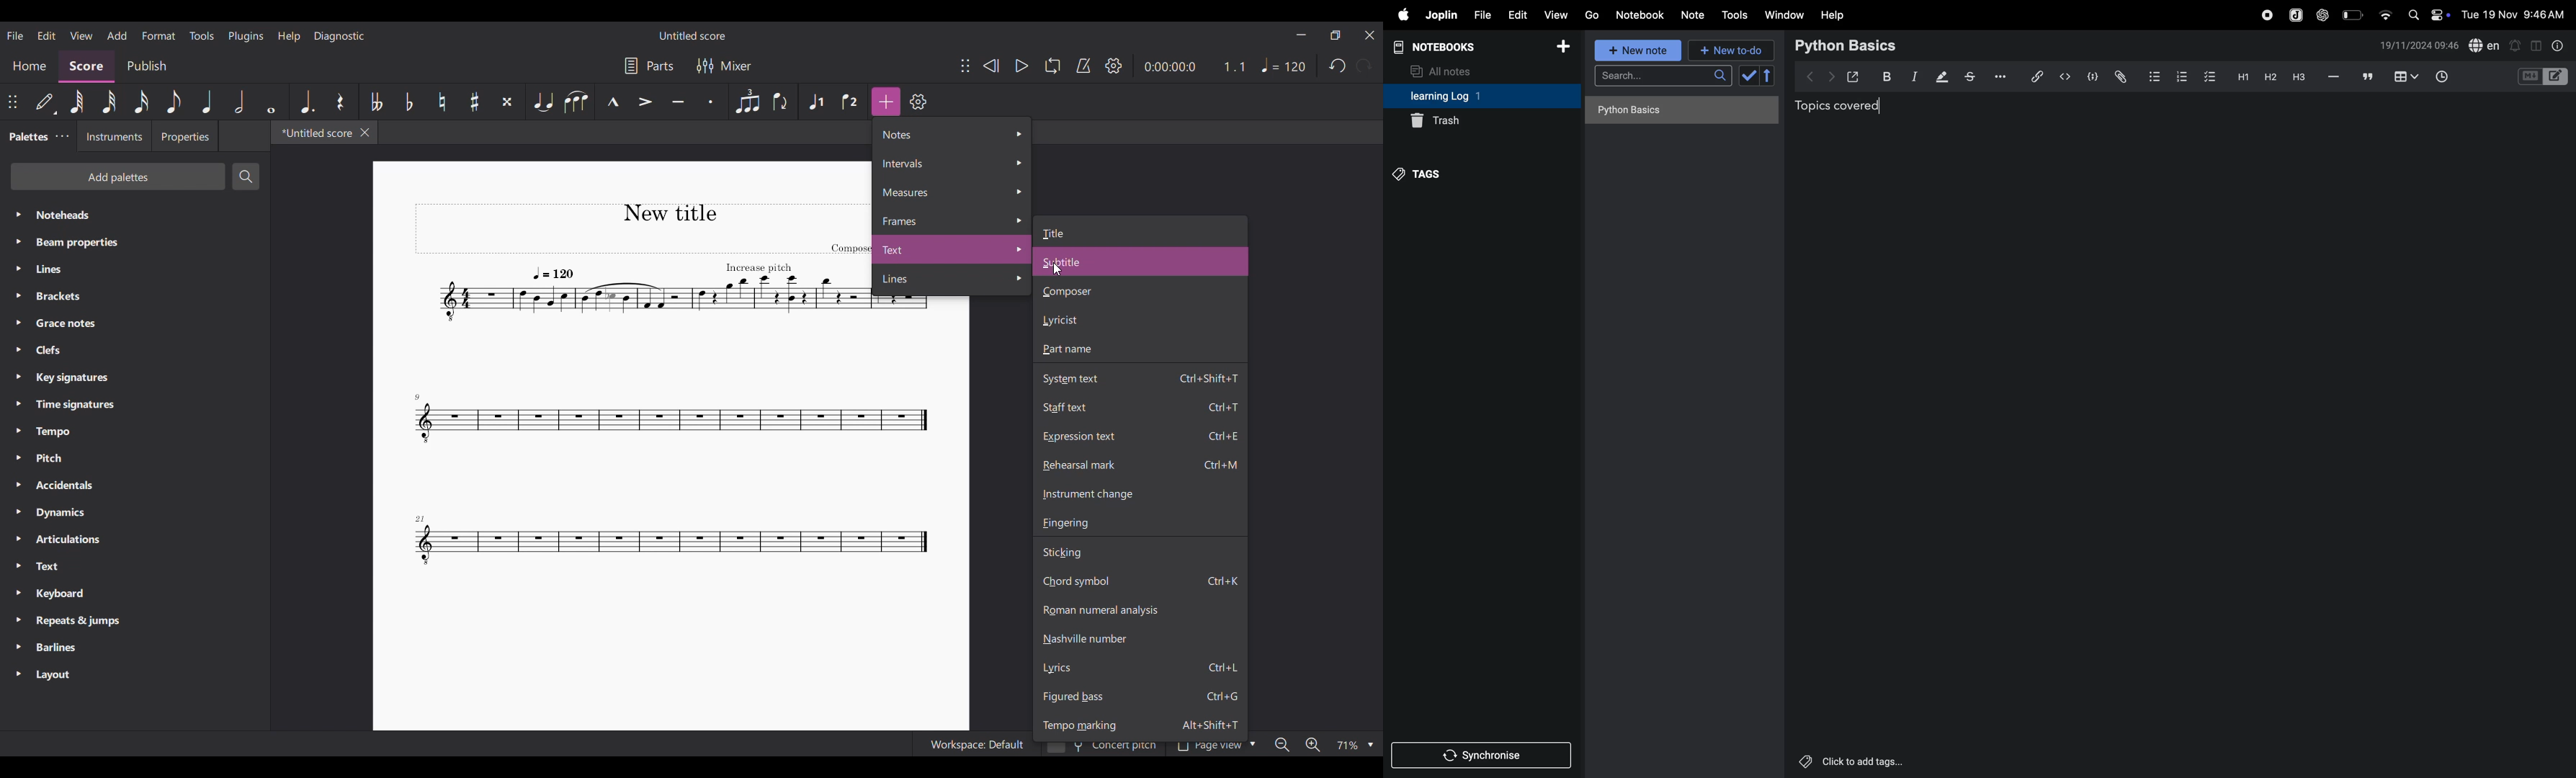  Describe the element at coordinates (1831, 76) in the screenshot. I see `forward` at that location.